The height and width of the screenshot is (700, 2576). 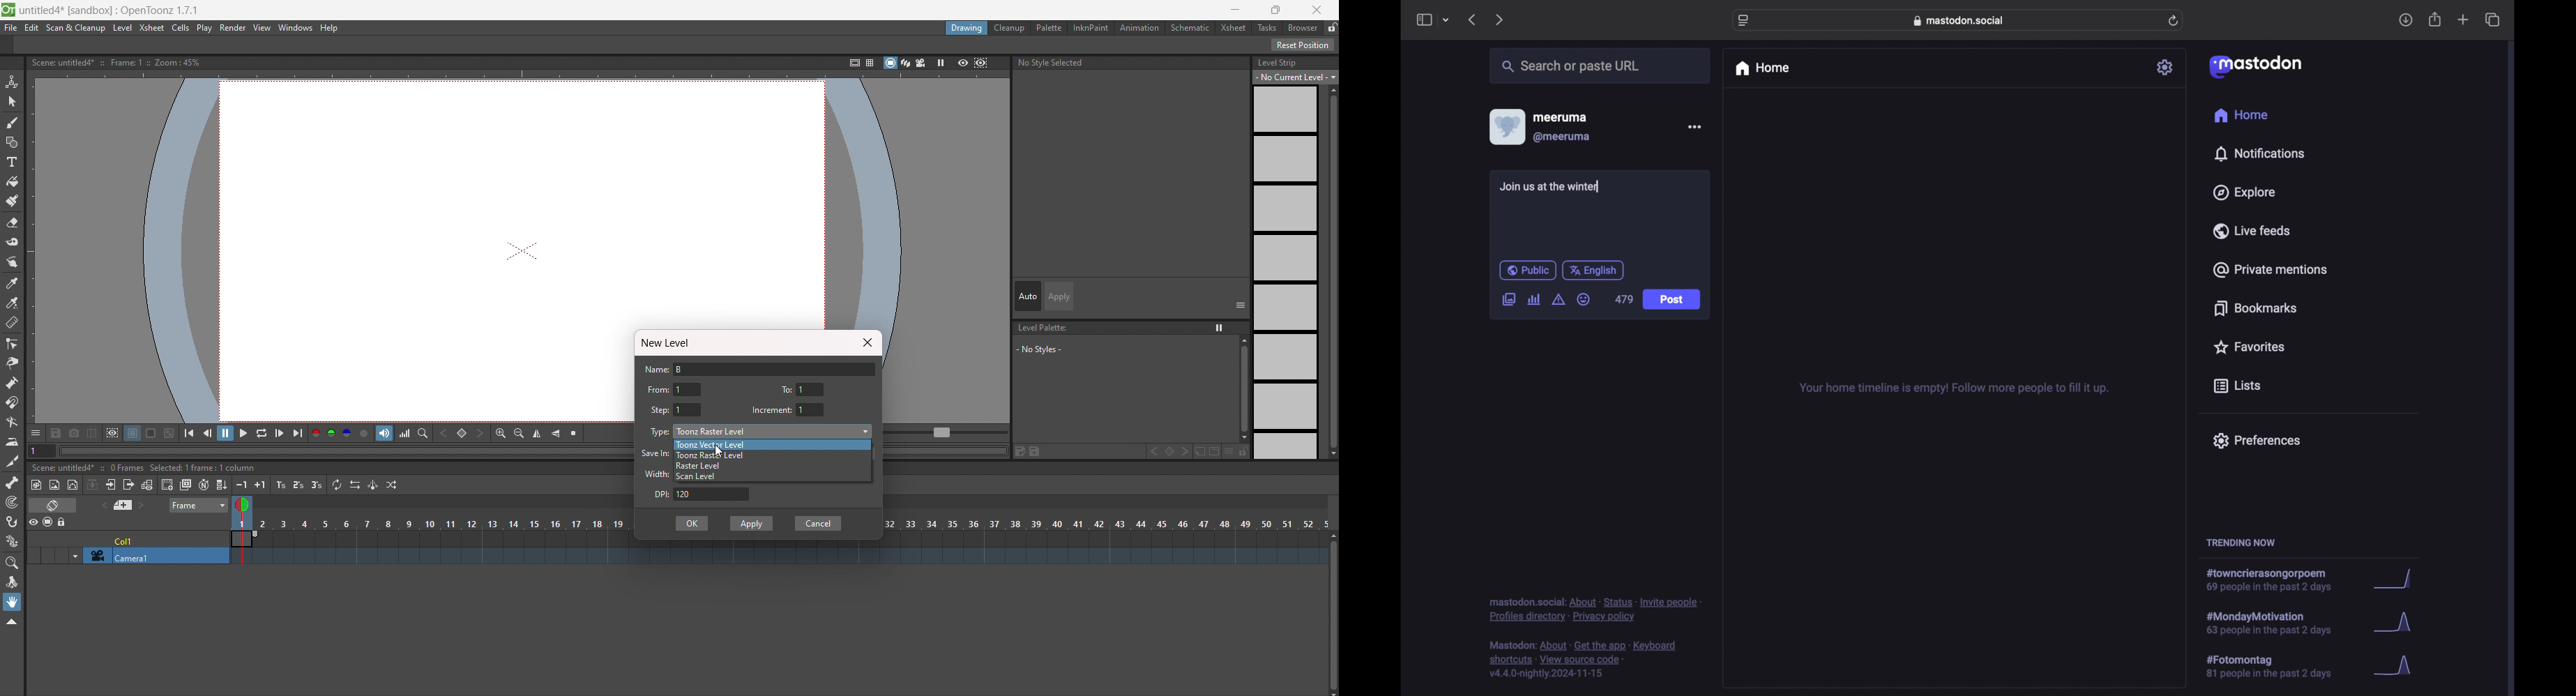 I want to click on more options, so click(x=1695, y=127).